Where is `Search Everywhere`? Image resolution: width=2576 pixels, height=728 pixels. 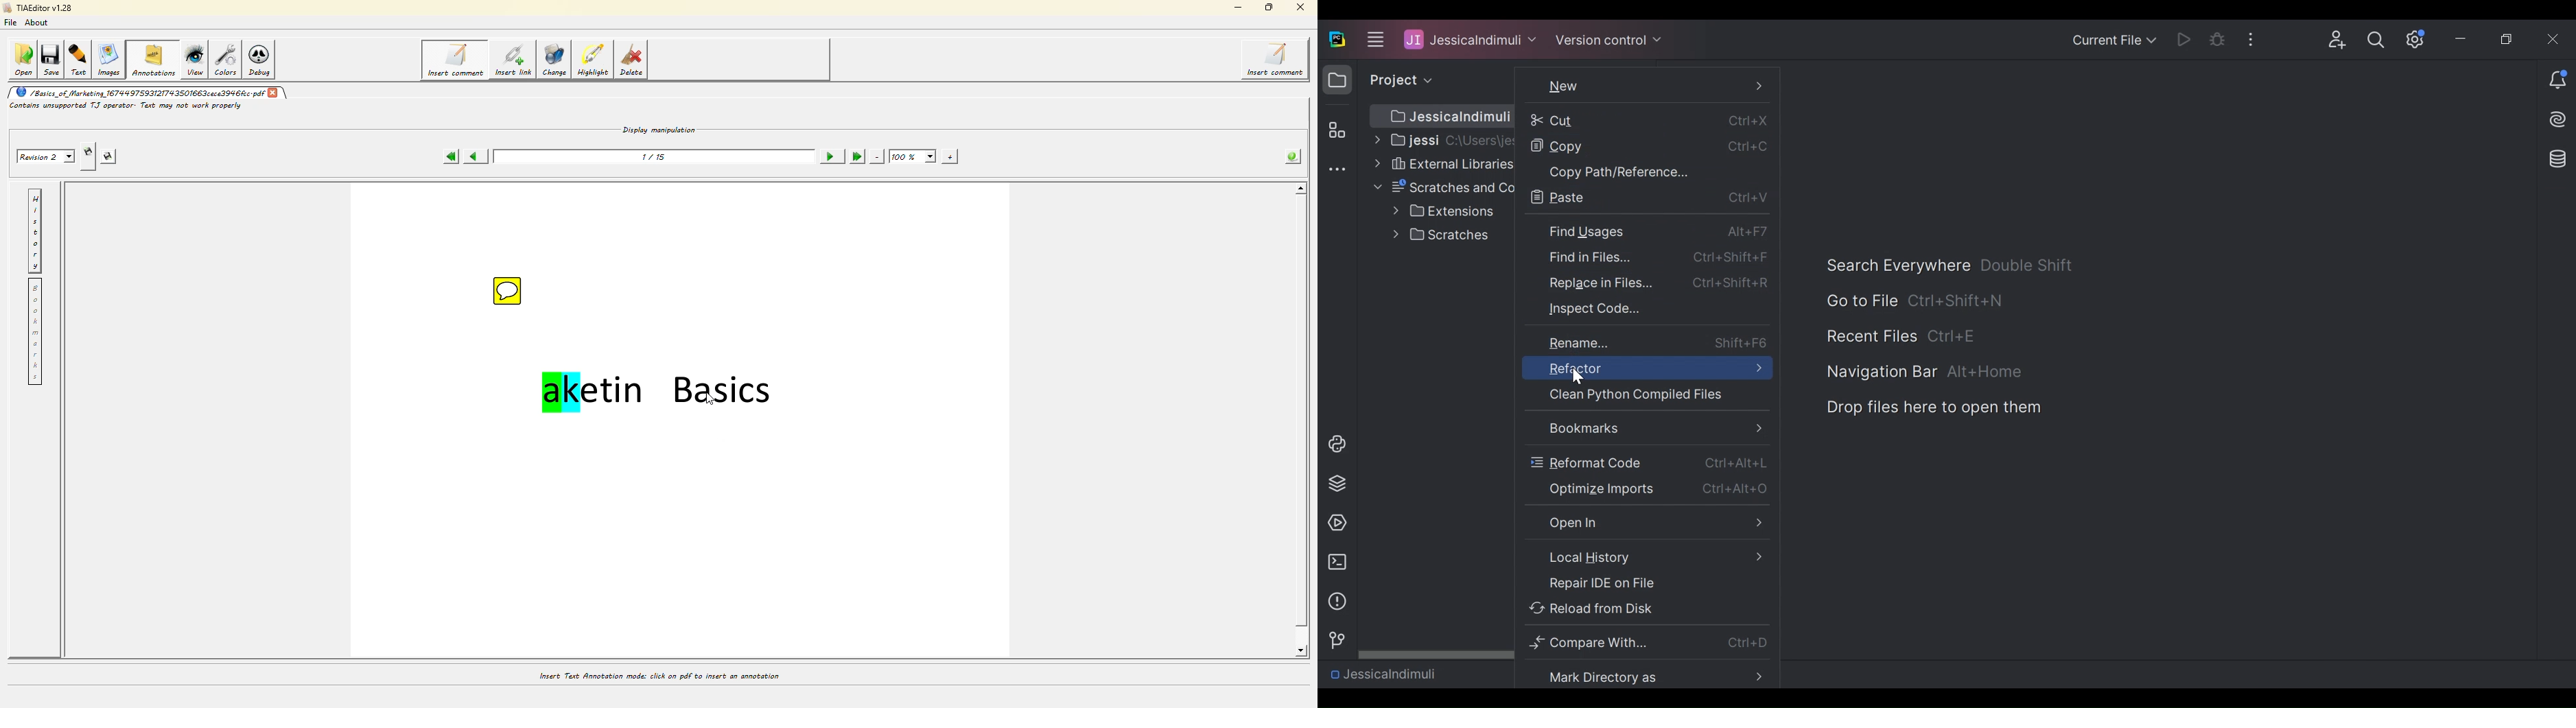 Search Everywhere is located at coordinates (1897, 266).